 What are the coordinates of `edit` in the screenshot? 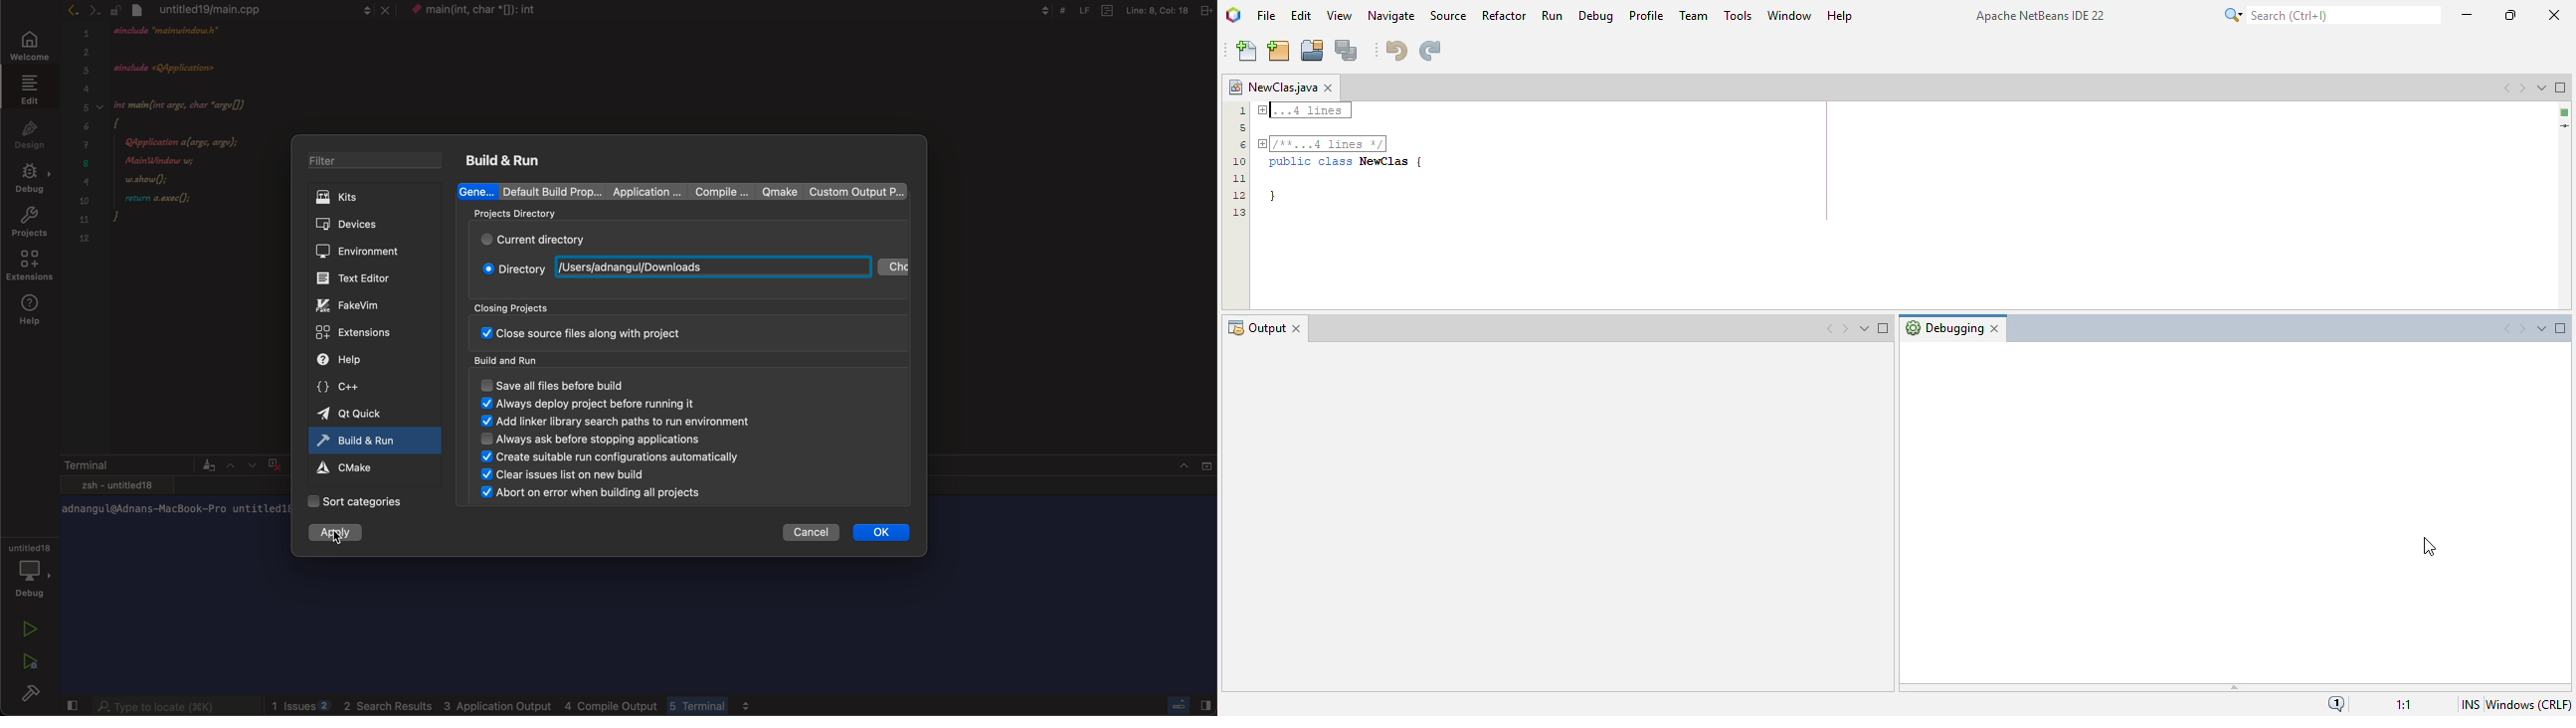 It's located at (30, 90).